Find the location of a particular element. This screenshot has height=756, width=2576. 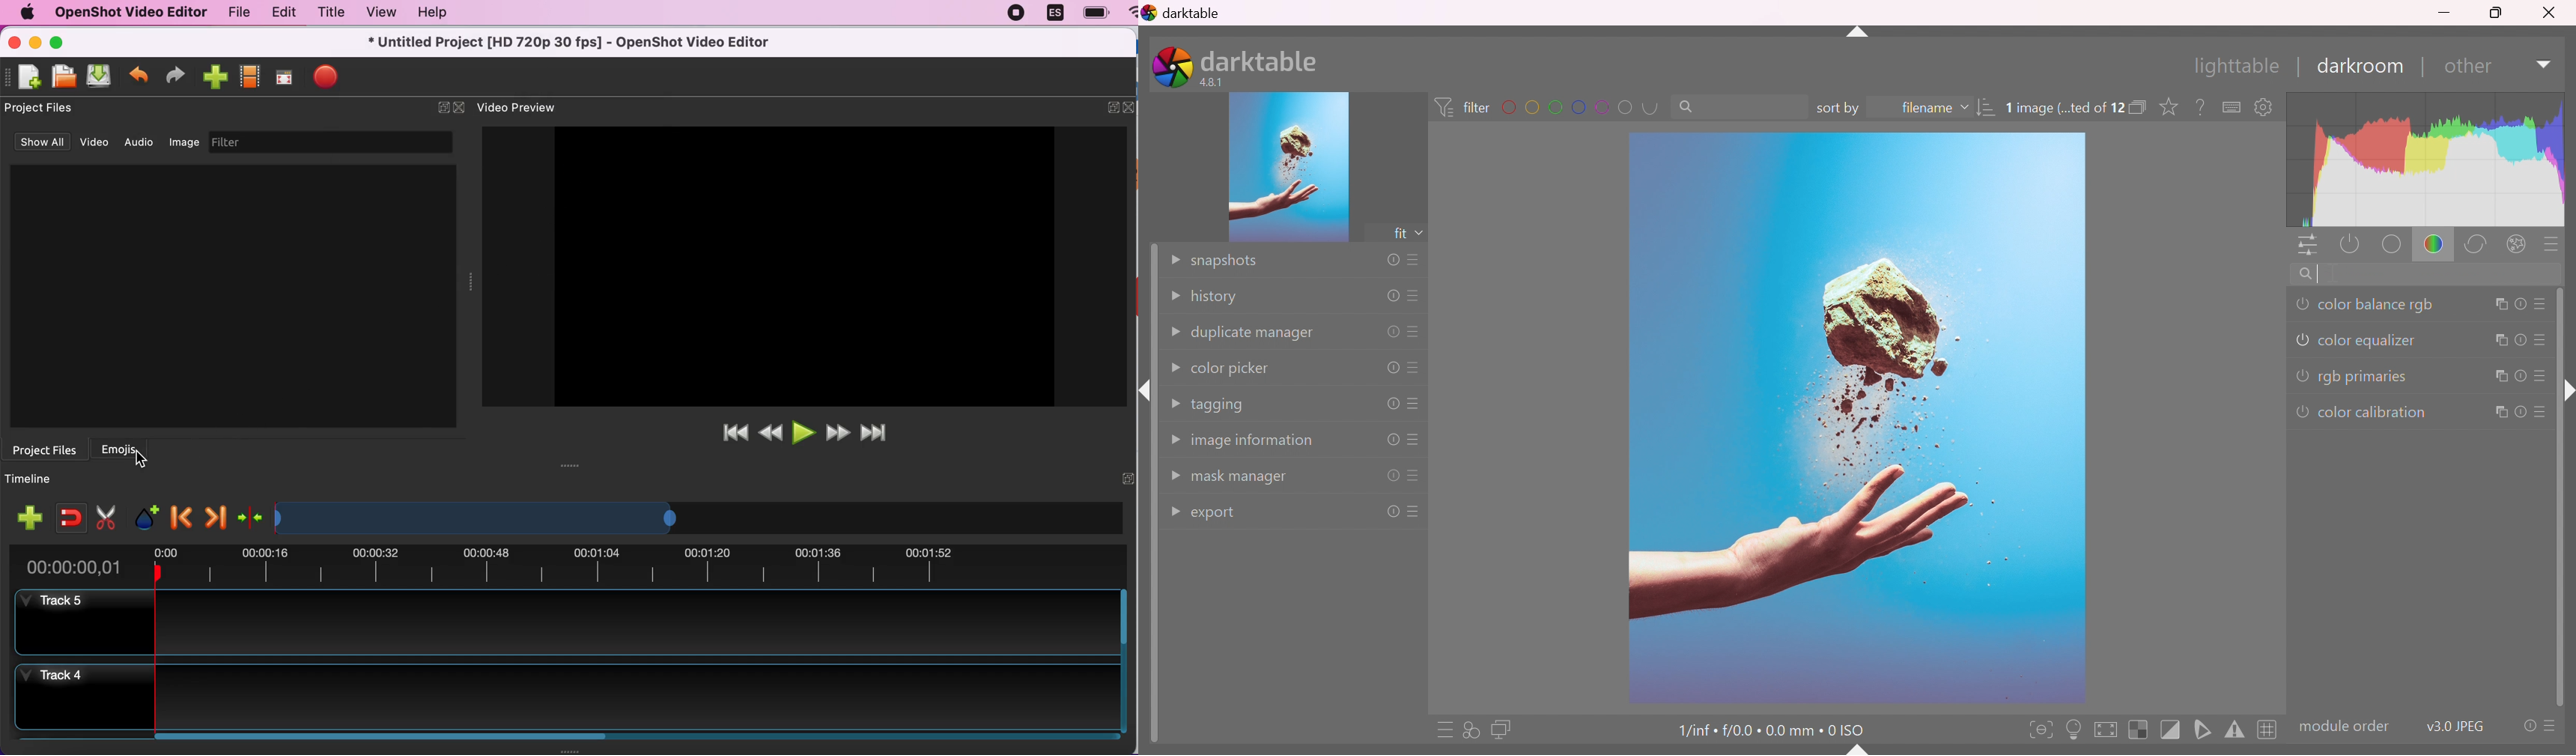

reset is located at coordinates (1389, 261).